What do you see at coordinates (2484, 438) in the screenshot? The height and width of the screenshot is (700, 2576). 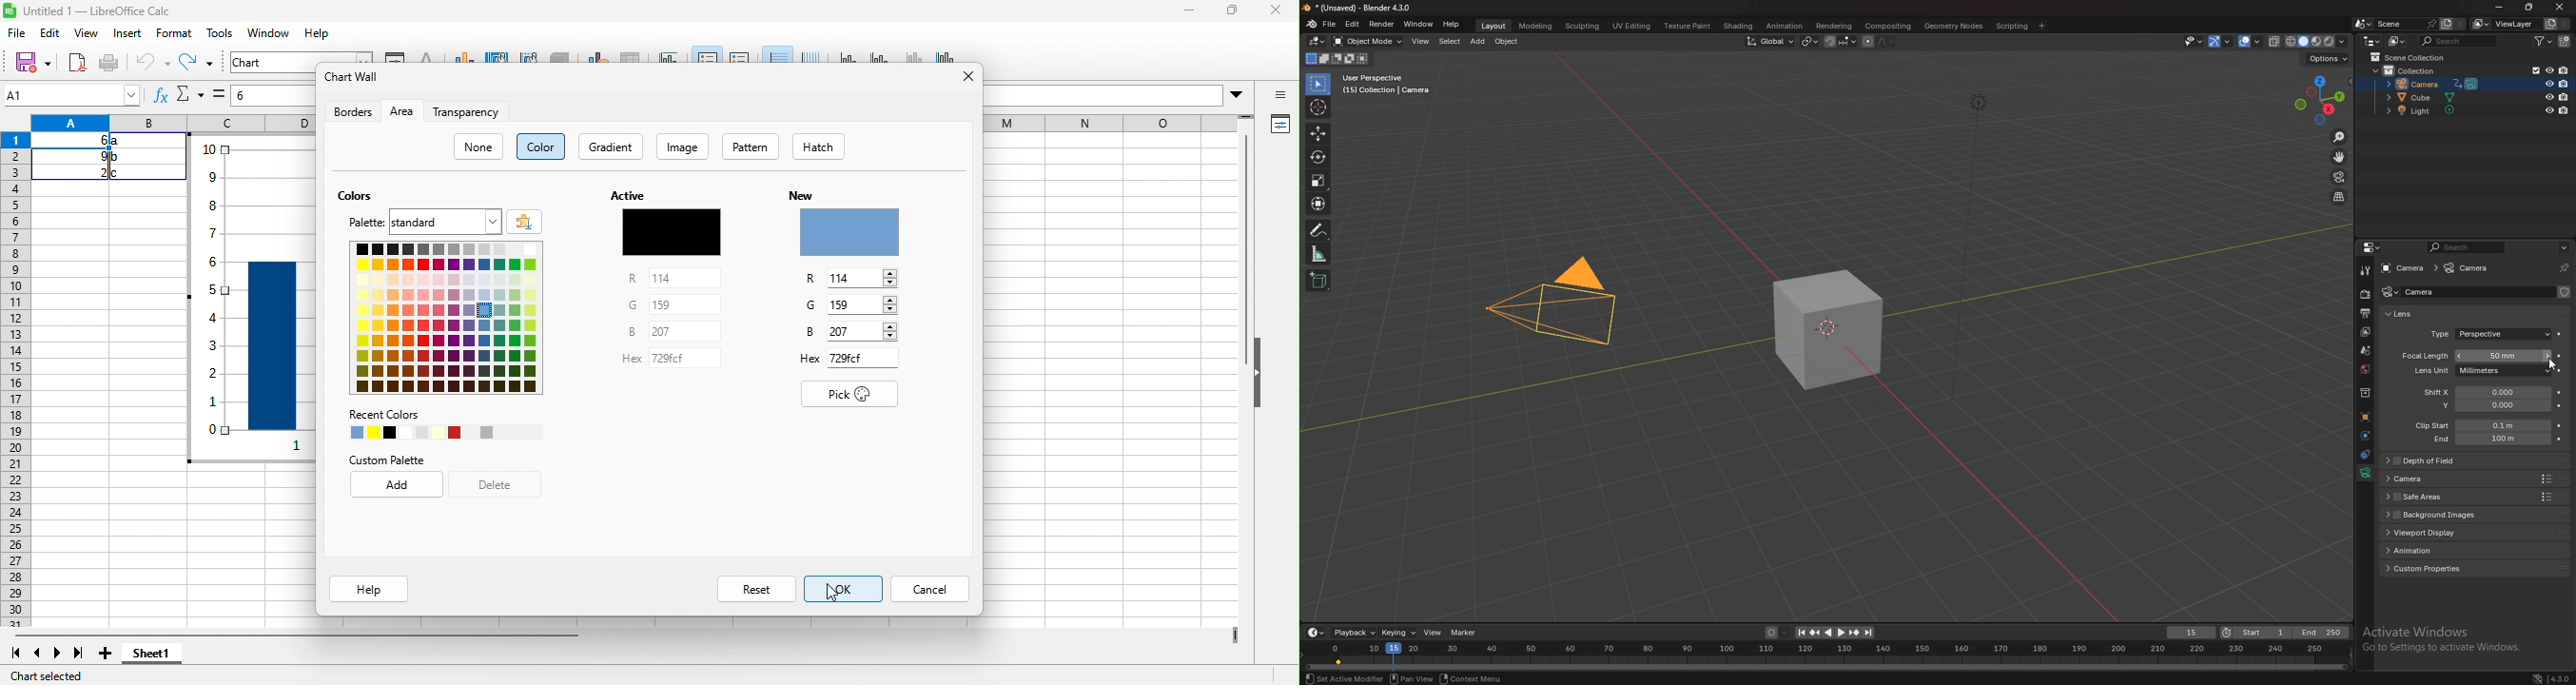 I see `clip end` at bounding box center [2484, 438].